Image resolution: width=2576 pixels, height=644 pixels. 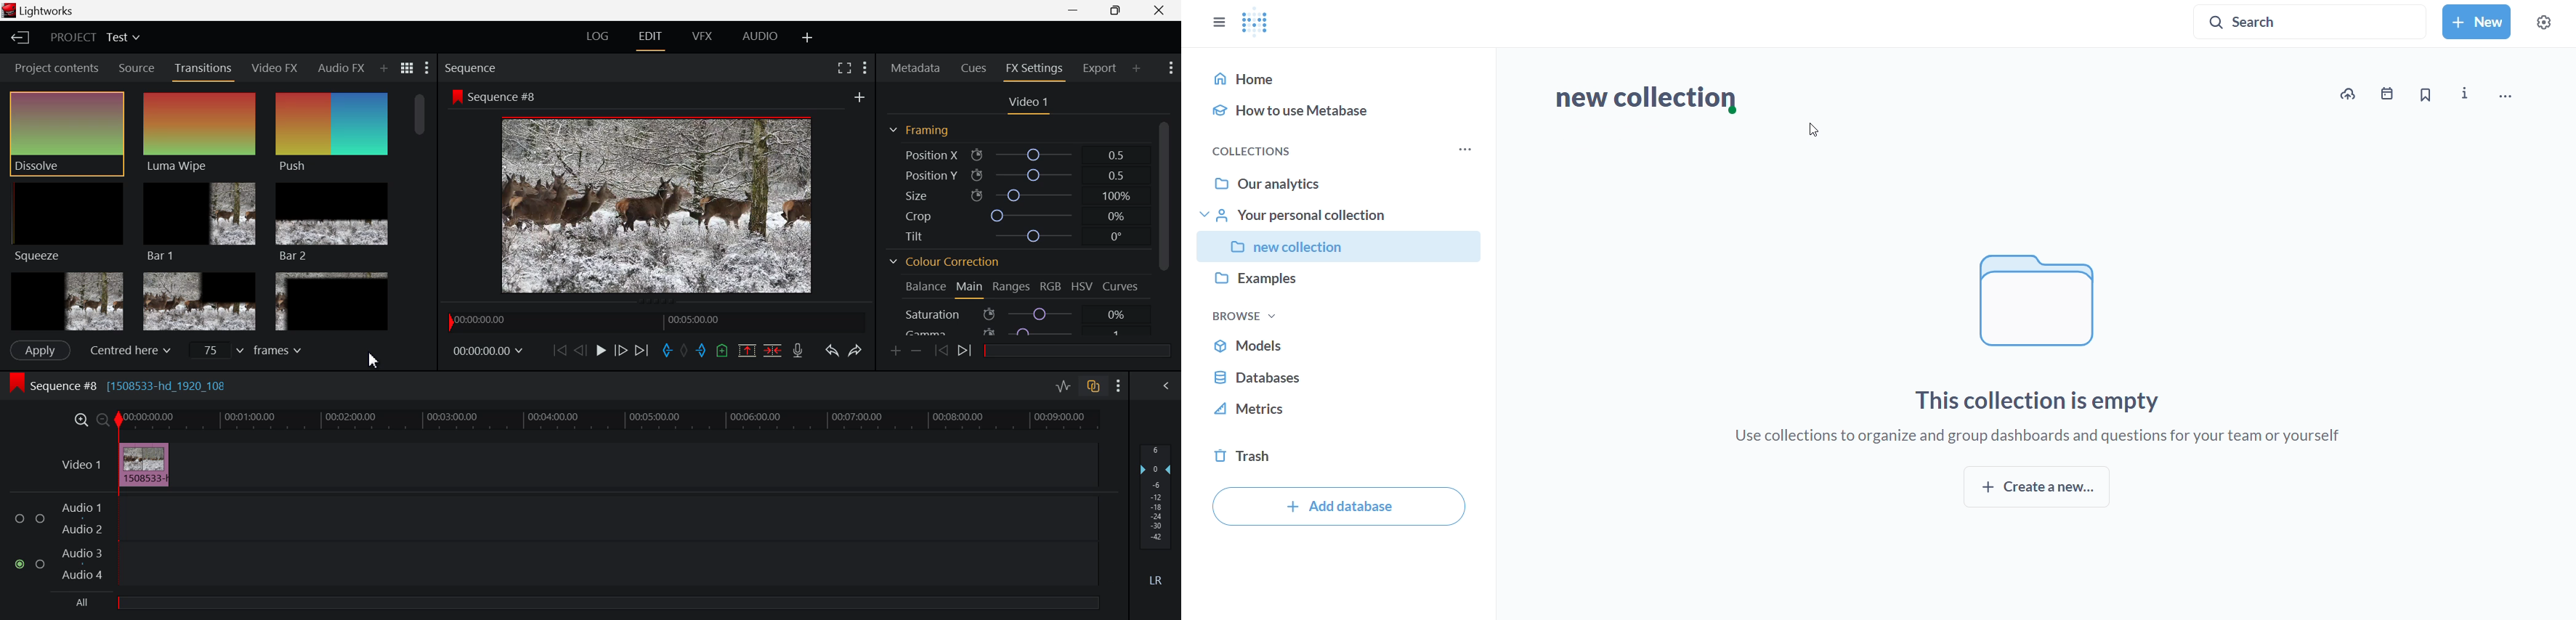 What do you see at coordinates (507, 98) in the screenshot?
I see `Sequence #8` at bounding box center [507, 98].